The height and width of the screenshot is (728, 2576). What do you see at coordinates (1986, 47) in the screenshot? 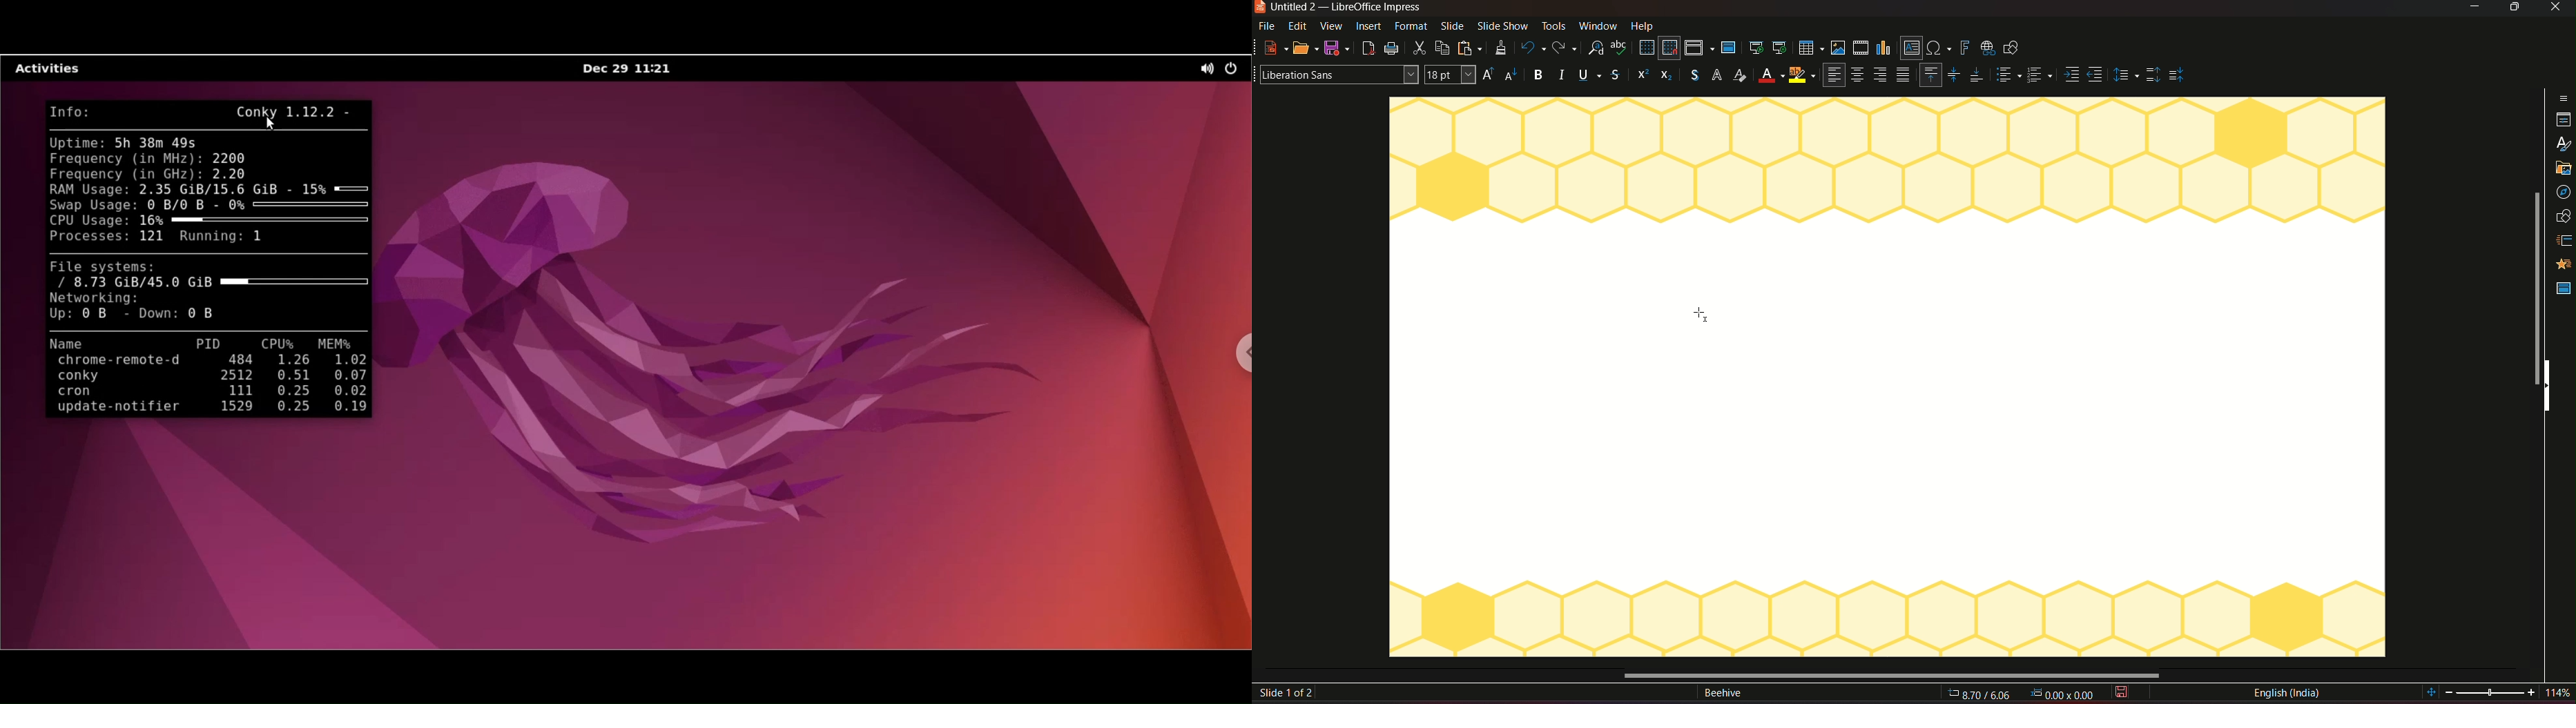
I see `insert hyperlink` at bounding box center [1986, 47].